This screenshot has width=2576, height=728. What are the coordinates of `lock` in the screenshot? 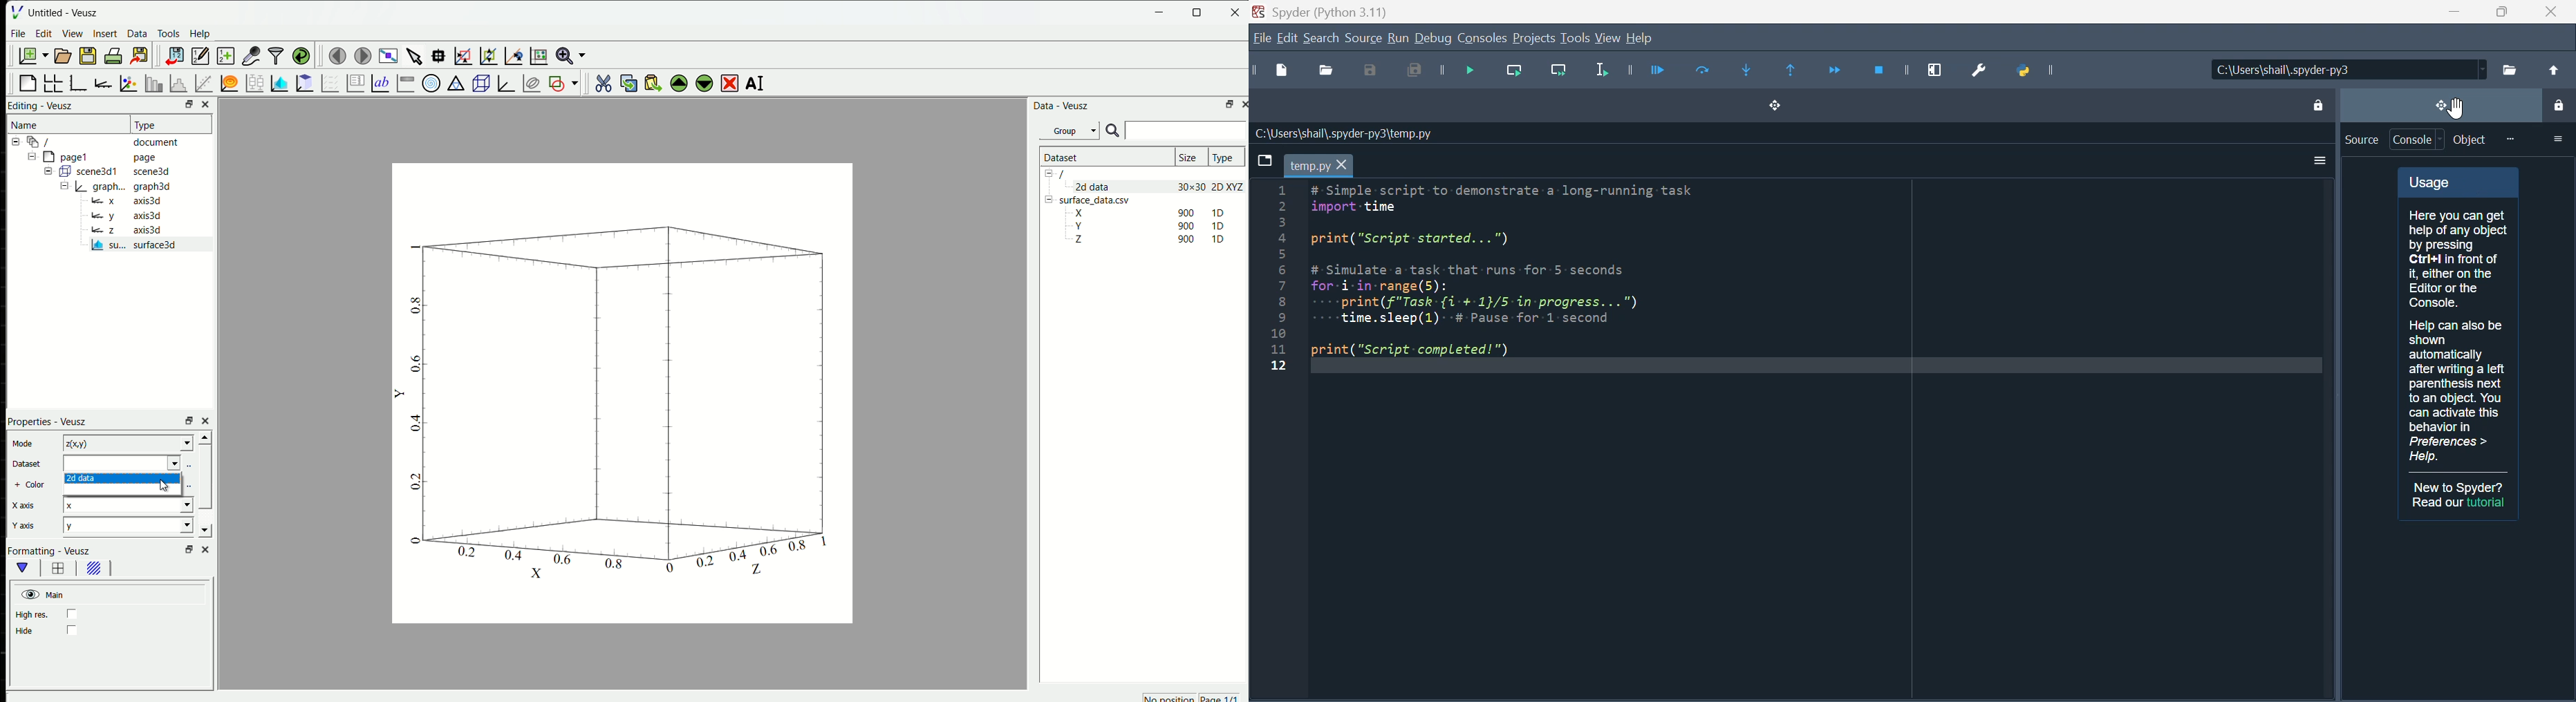 It's located at (2557, 107).